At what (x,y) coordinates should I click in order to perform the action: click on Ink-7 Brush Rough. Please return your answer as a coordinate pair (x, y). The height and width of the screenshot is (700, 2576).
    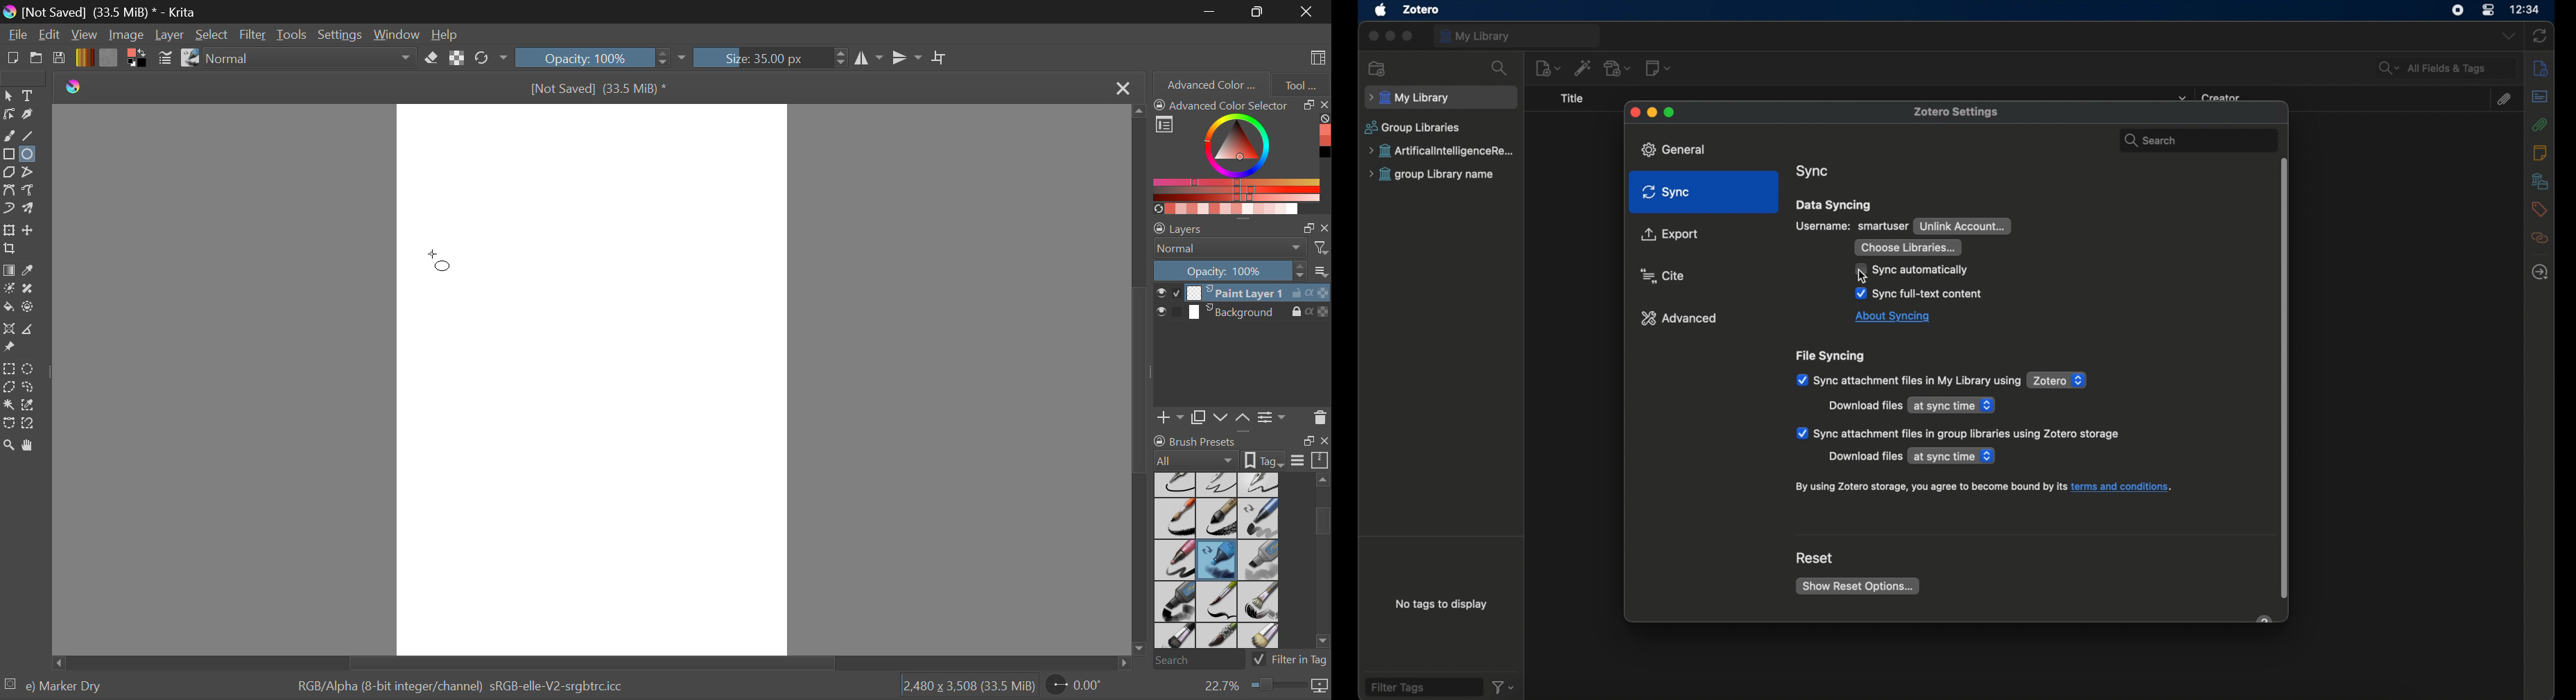
    Looking at the image, I should click on (1173, 520).